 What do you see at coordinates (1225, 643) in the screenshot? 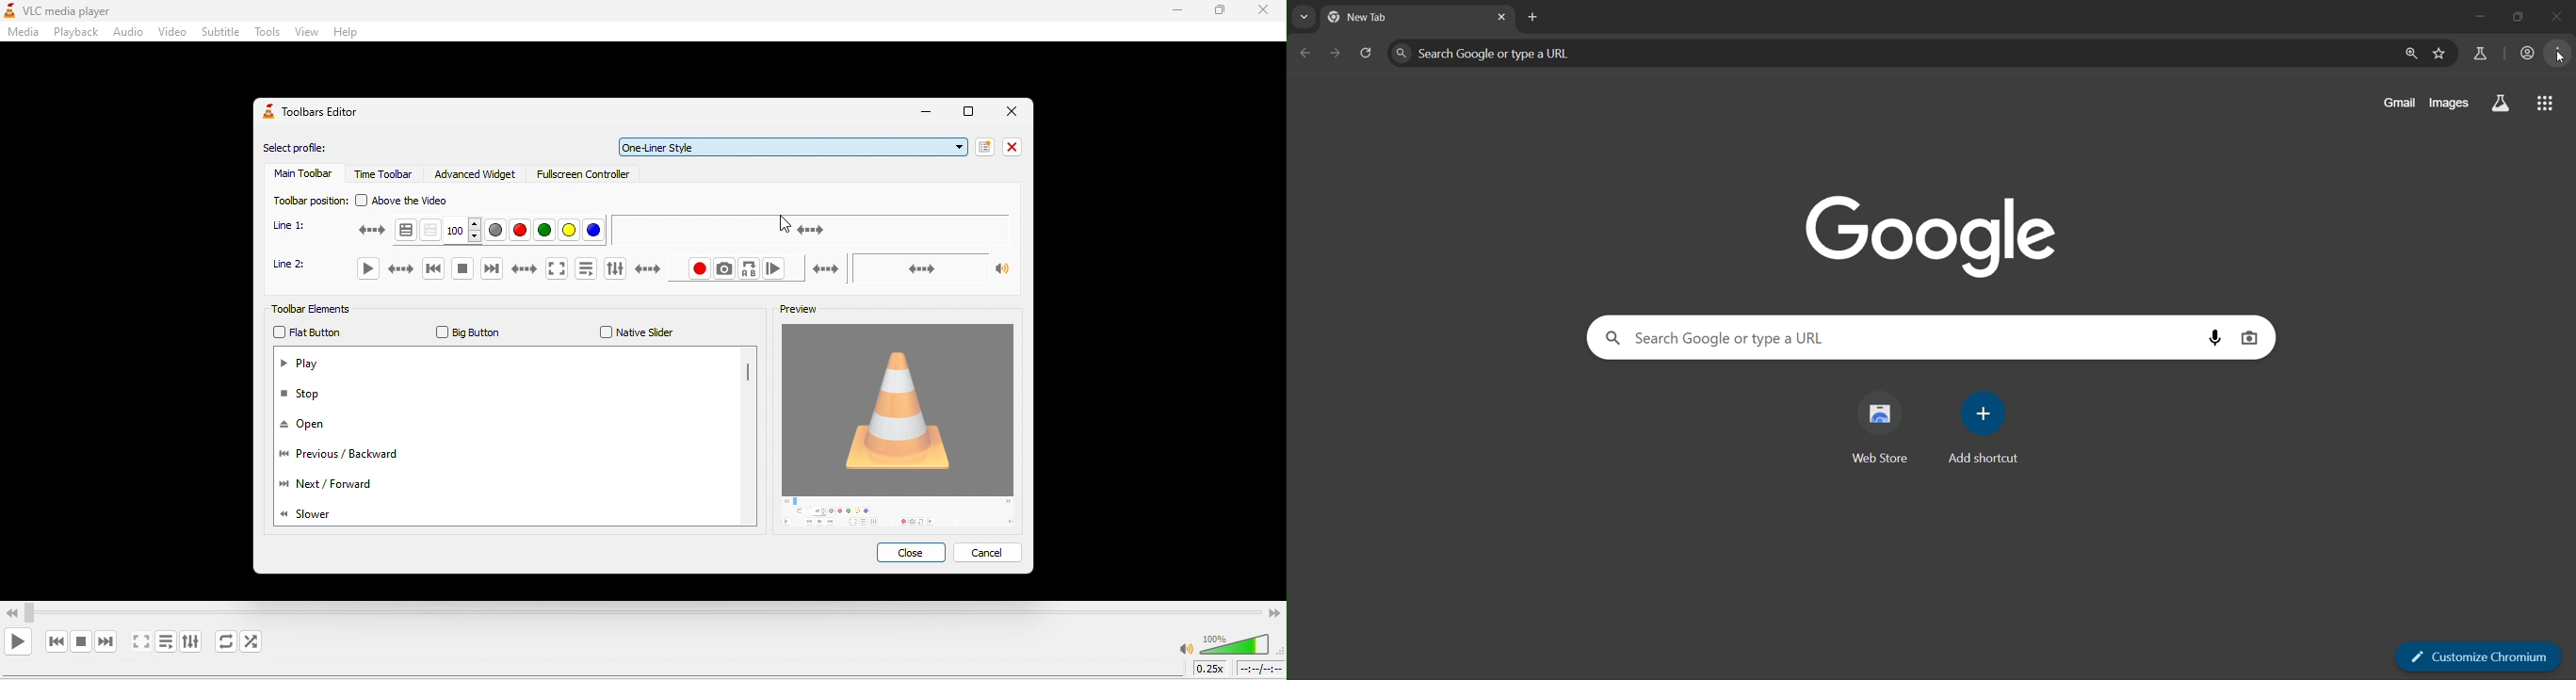
I see `volume` at bounding box center [1225, 643].